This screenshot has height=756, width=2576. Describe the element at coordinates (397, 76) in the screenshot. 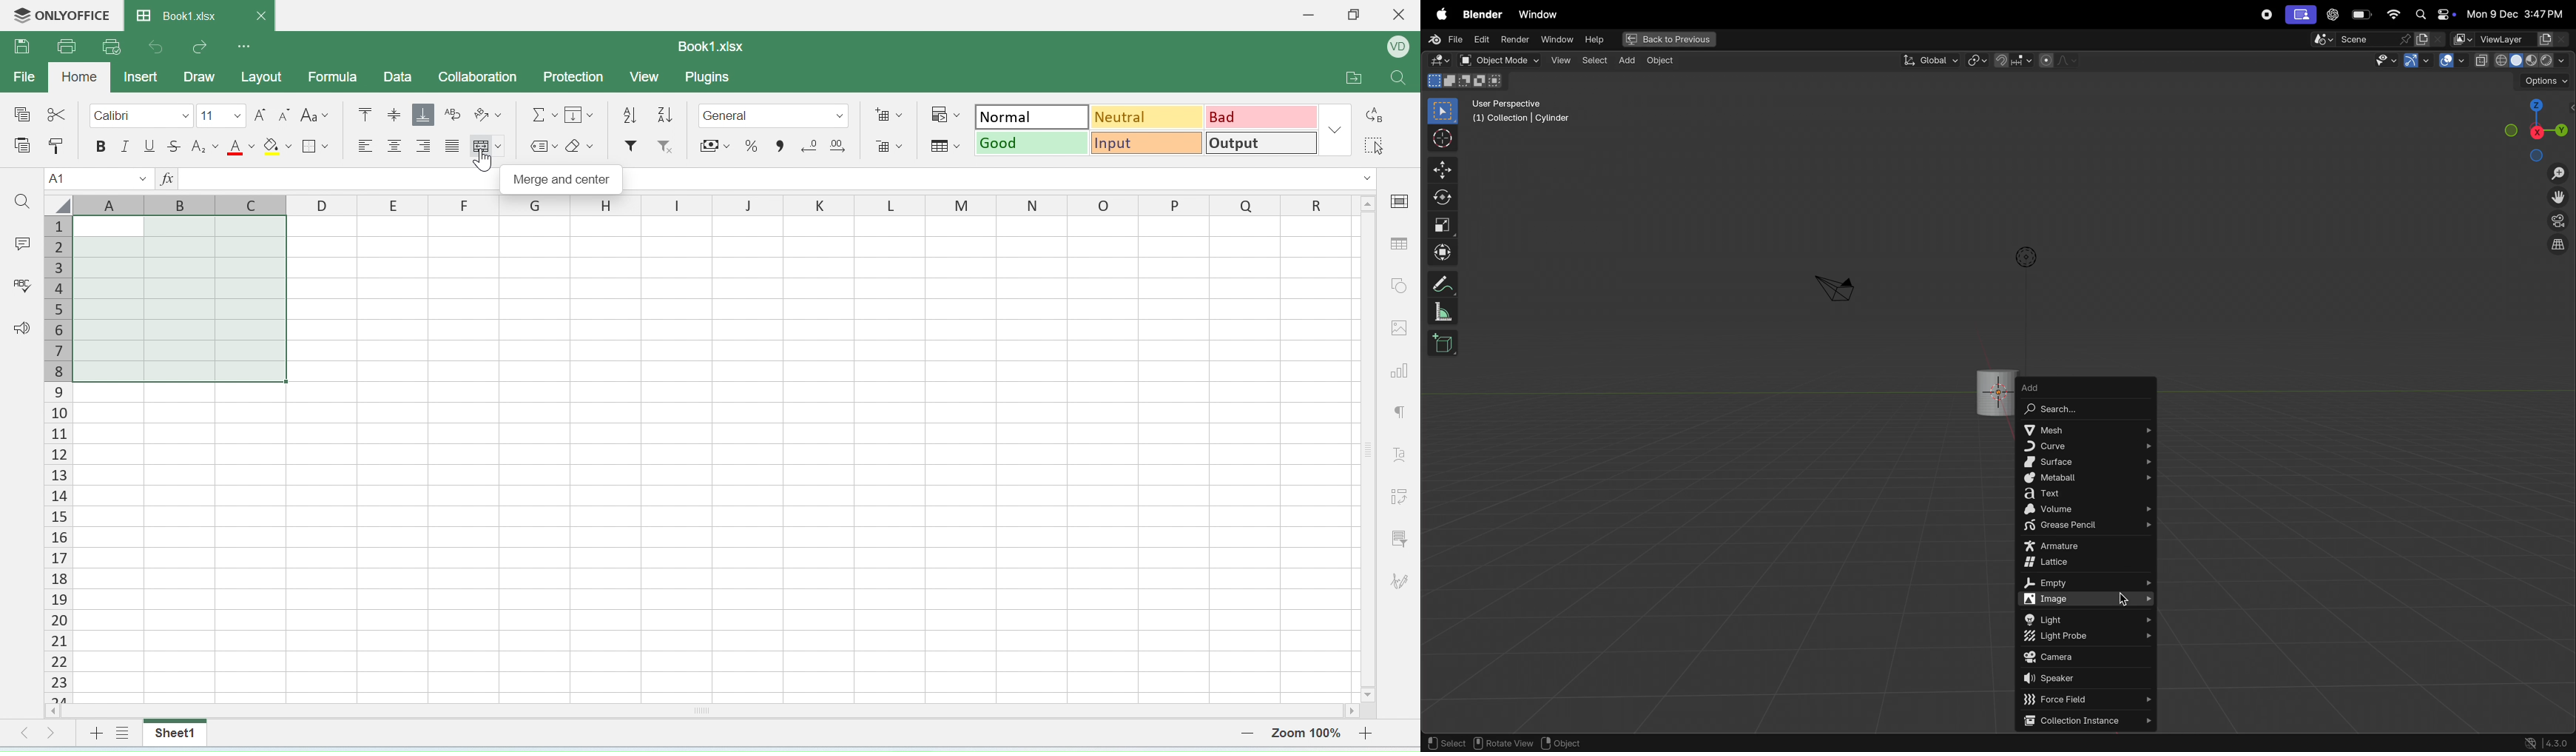

I see `data` at that location.